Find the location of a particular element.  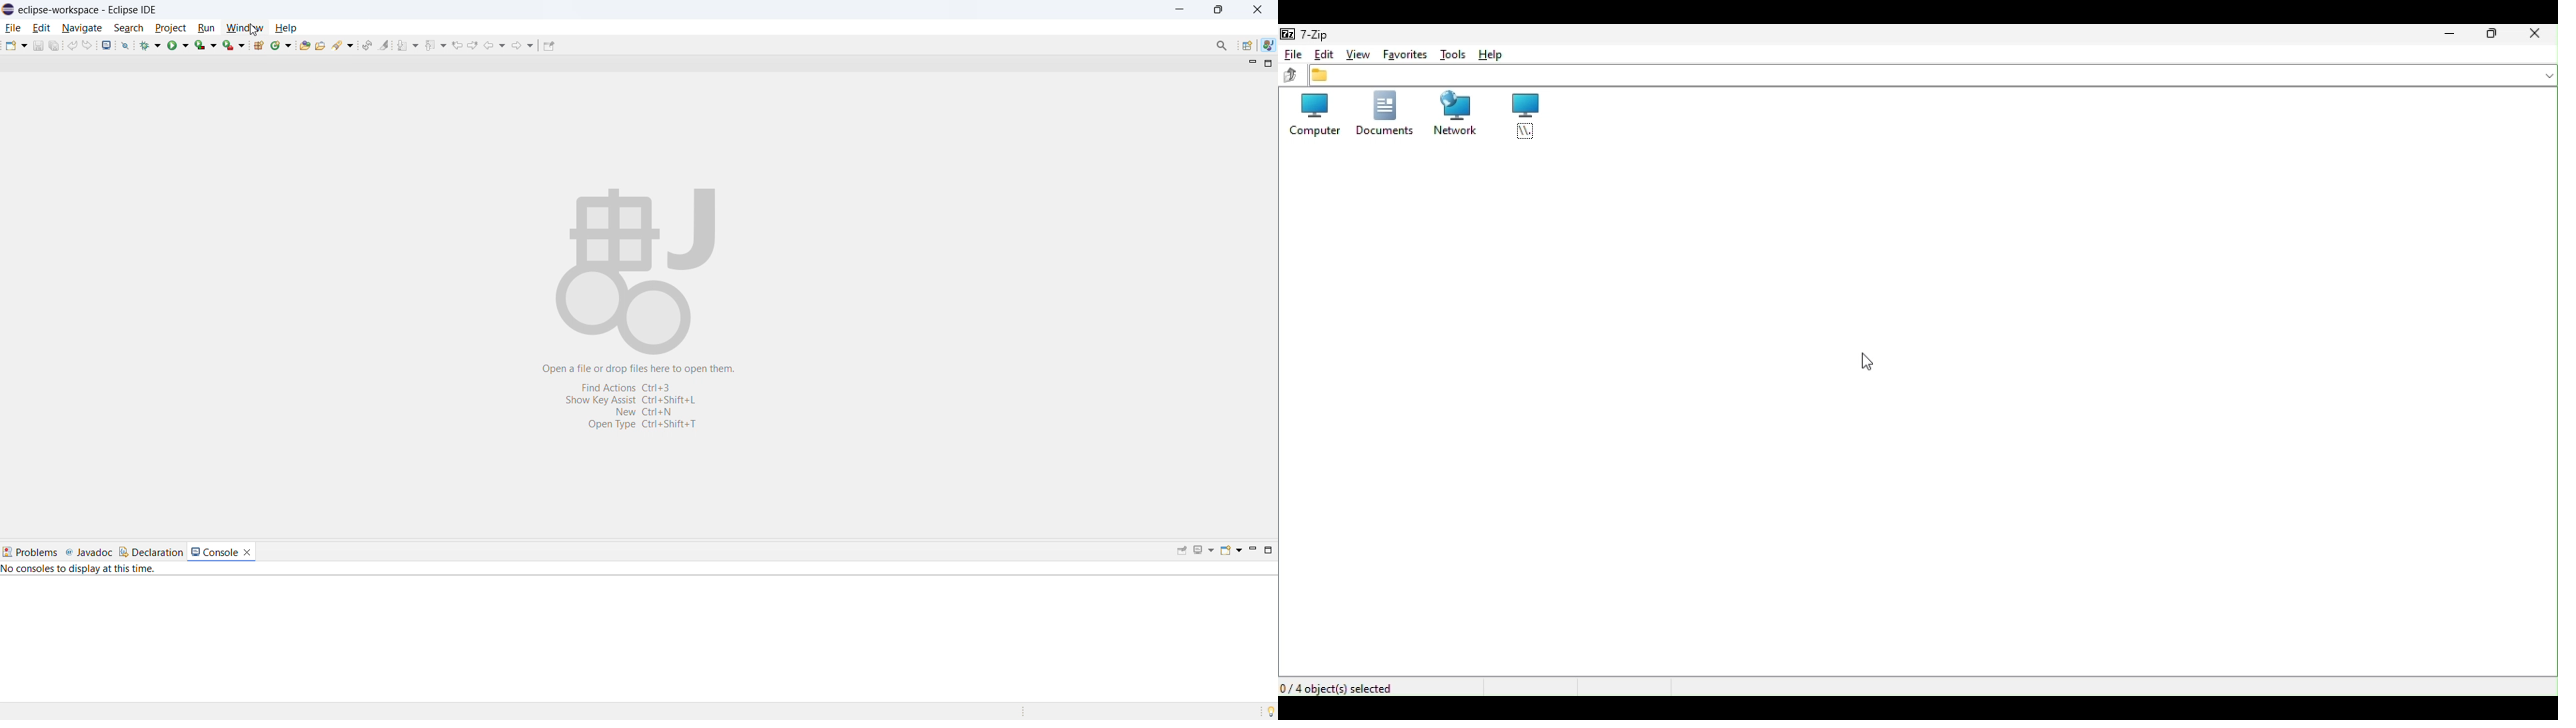

4 object selected is located at coordinates (1343, 688).